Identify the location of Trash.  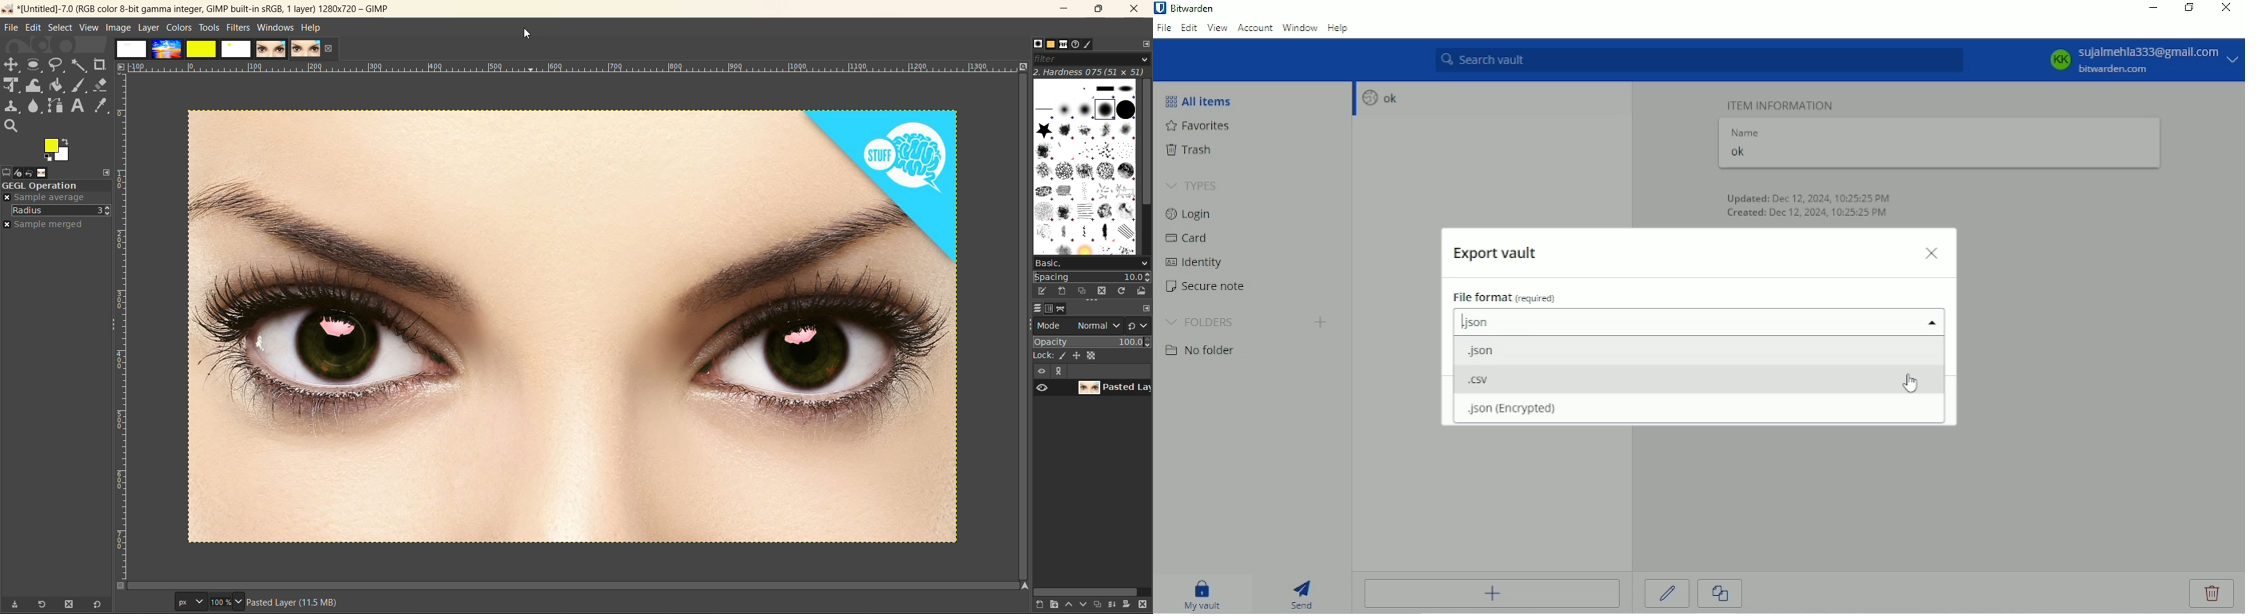
(1200, 151).